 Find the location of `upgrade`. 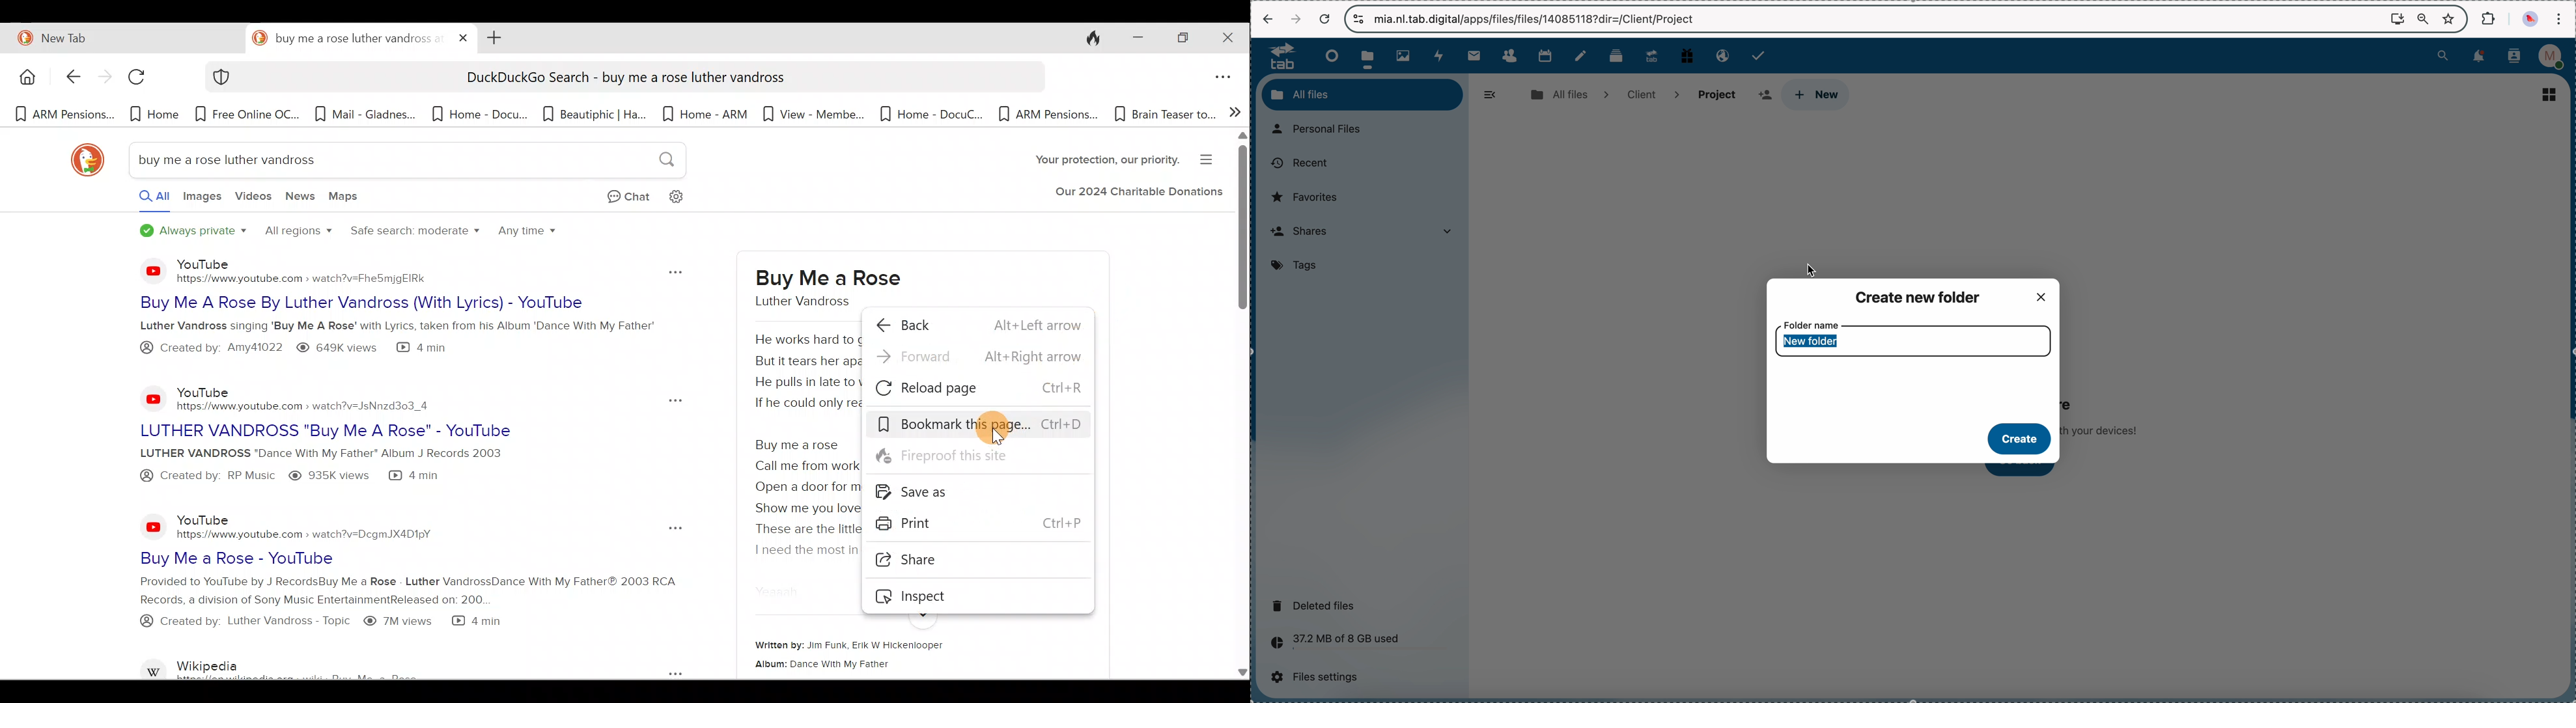

upgrade is located at coordinates (1652, 55).